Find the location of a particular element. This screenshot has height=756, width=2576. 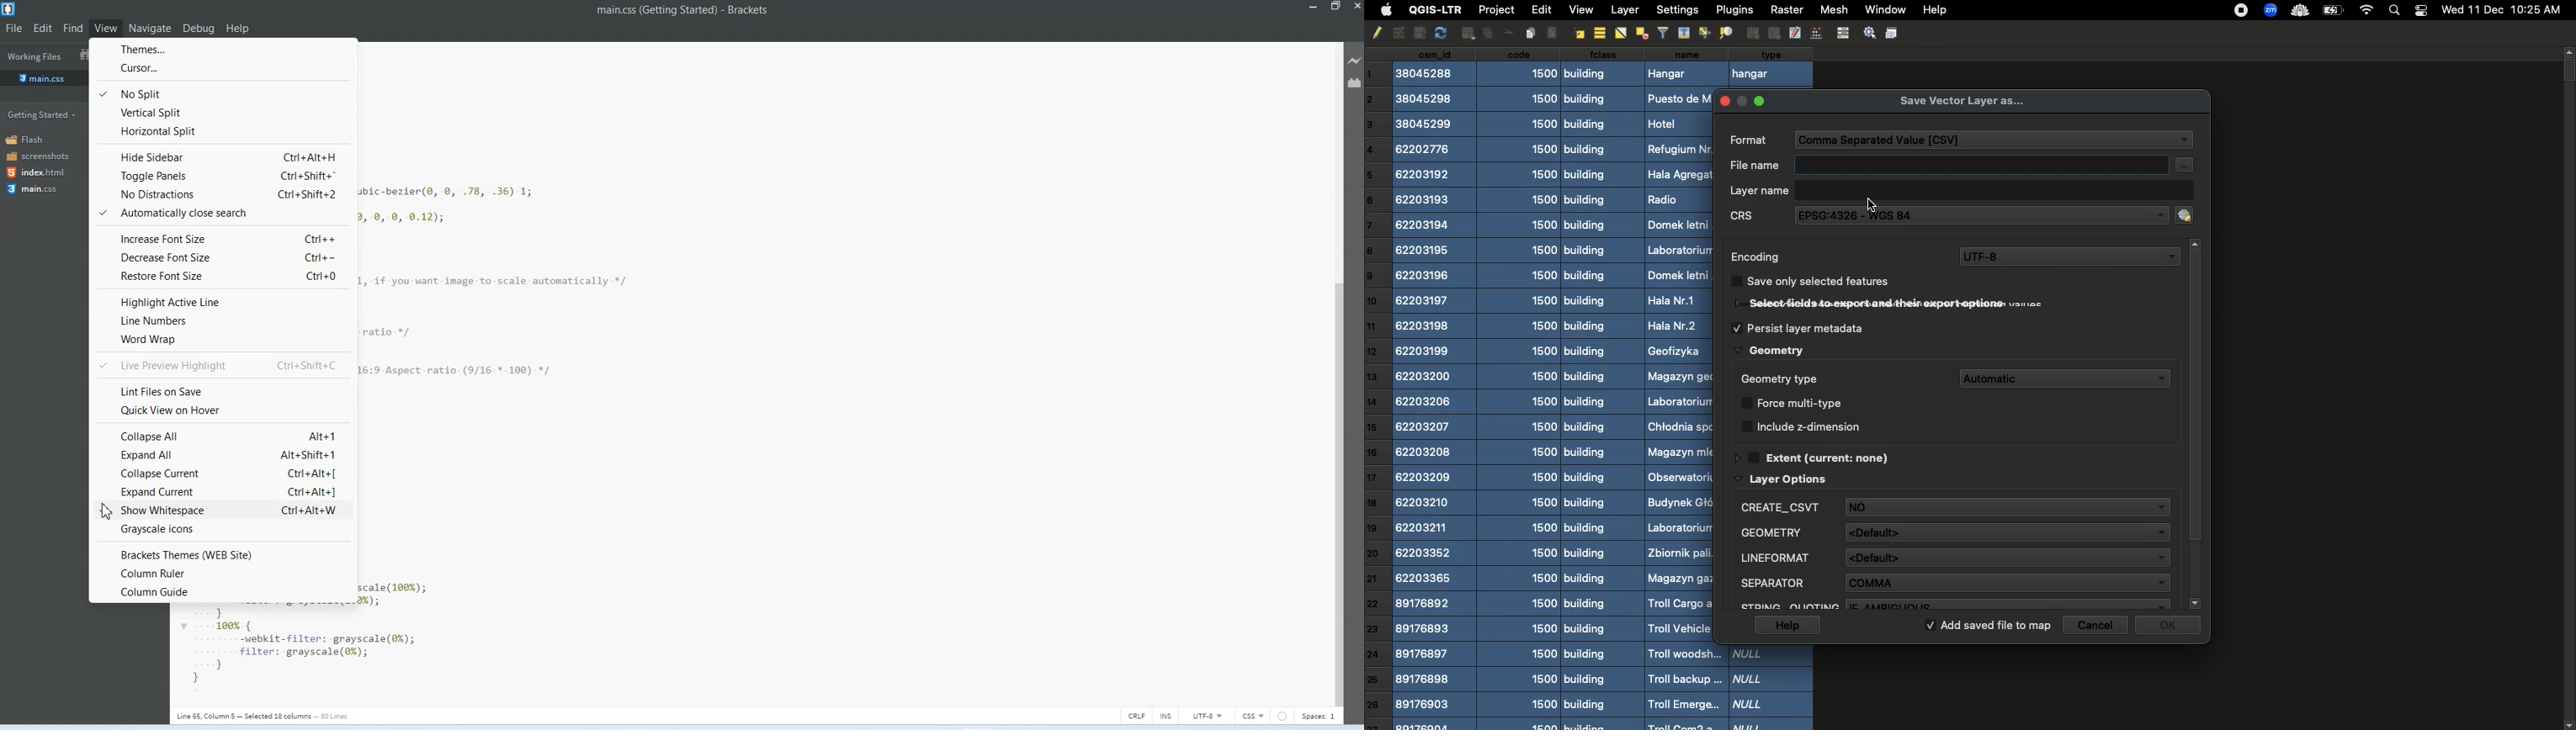

Distribute Objects Evenly is located at coordinates (1724, 33).